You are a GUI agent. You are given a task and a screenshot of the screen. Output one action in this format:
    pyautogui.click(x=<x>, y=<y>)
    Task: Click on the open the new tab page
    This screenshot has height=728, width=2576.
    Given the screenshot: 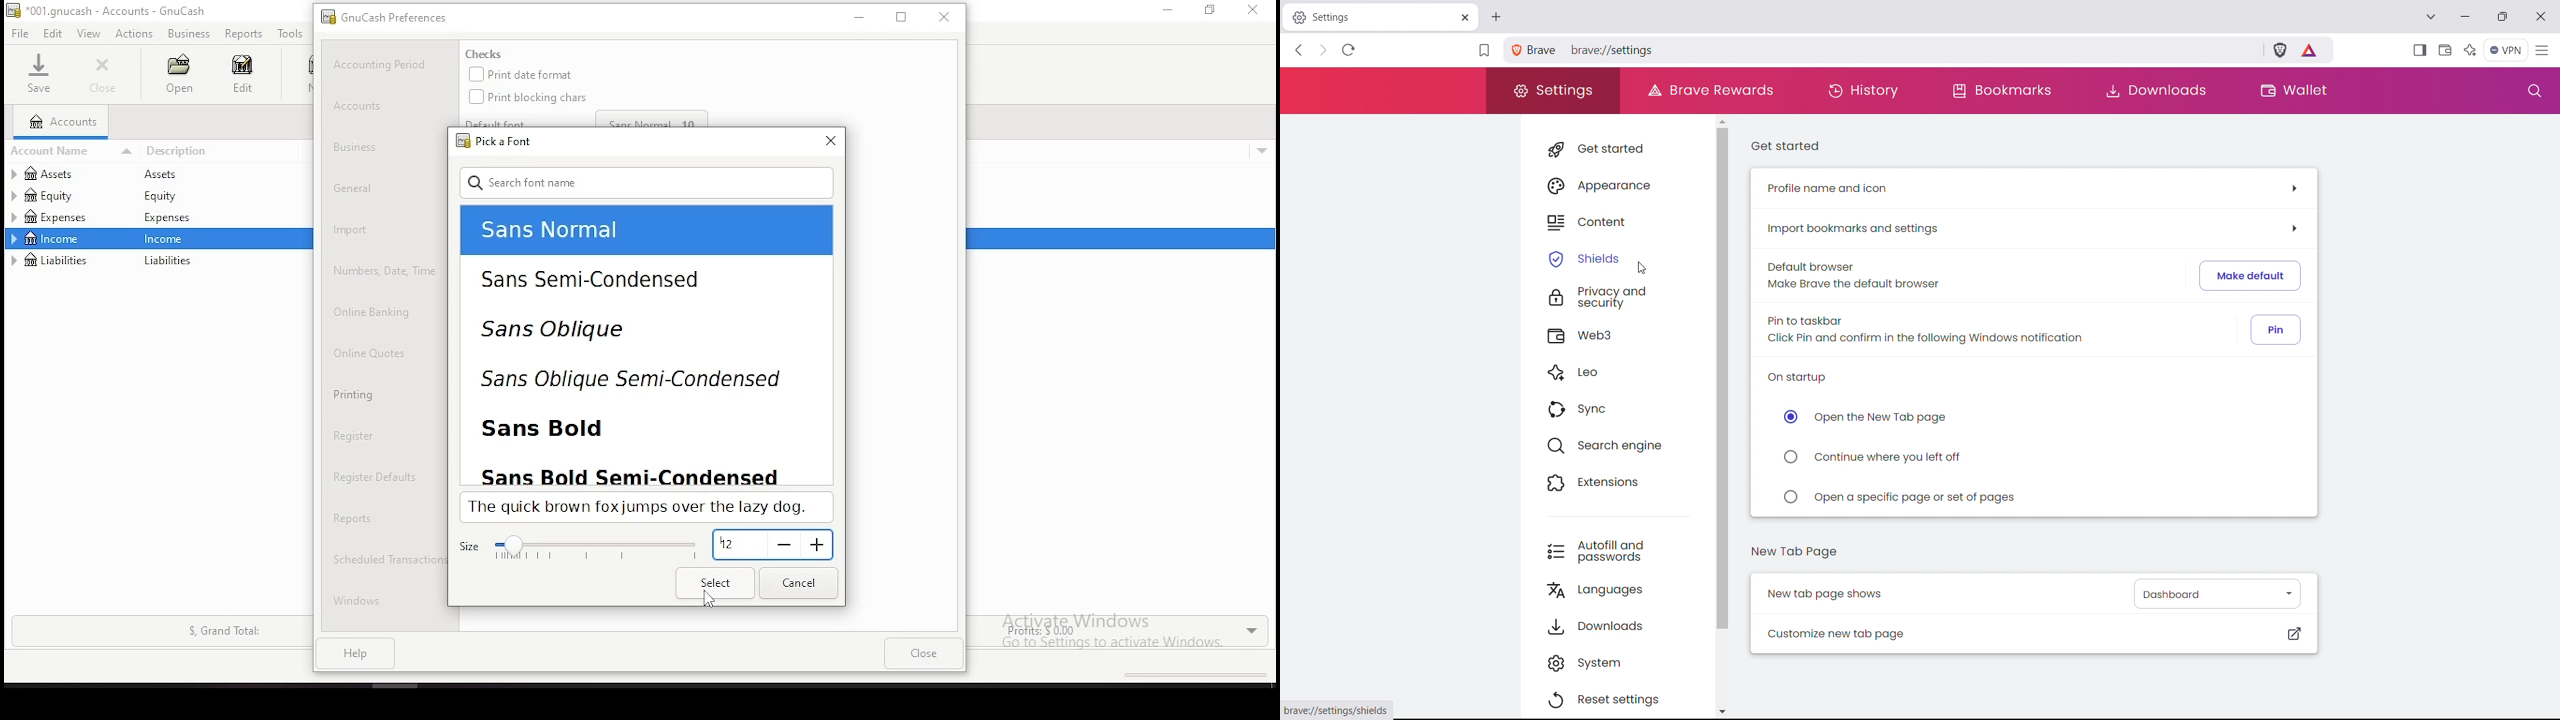 What is the action you would take?
    pyautogui.click(x=1884, y=417)
    